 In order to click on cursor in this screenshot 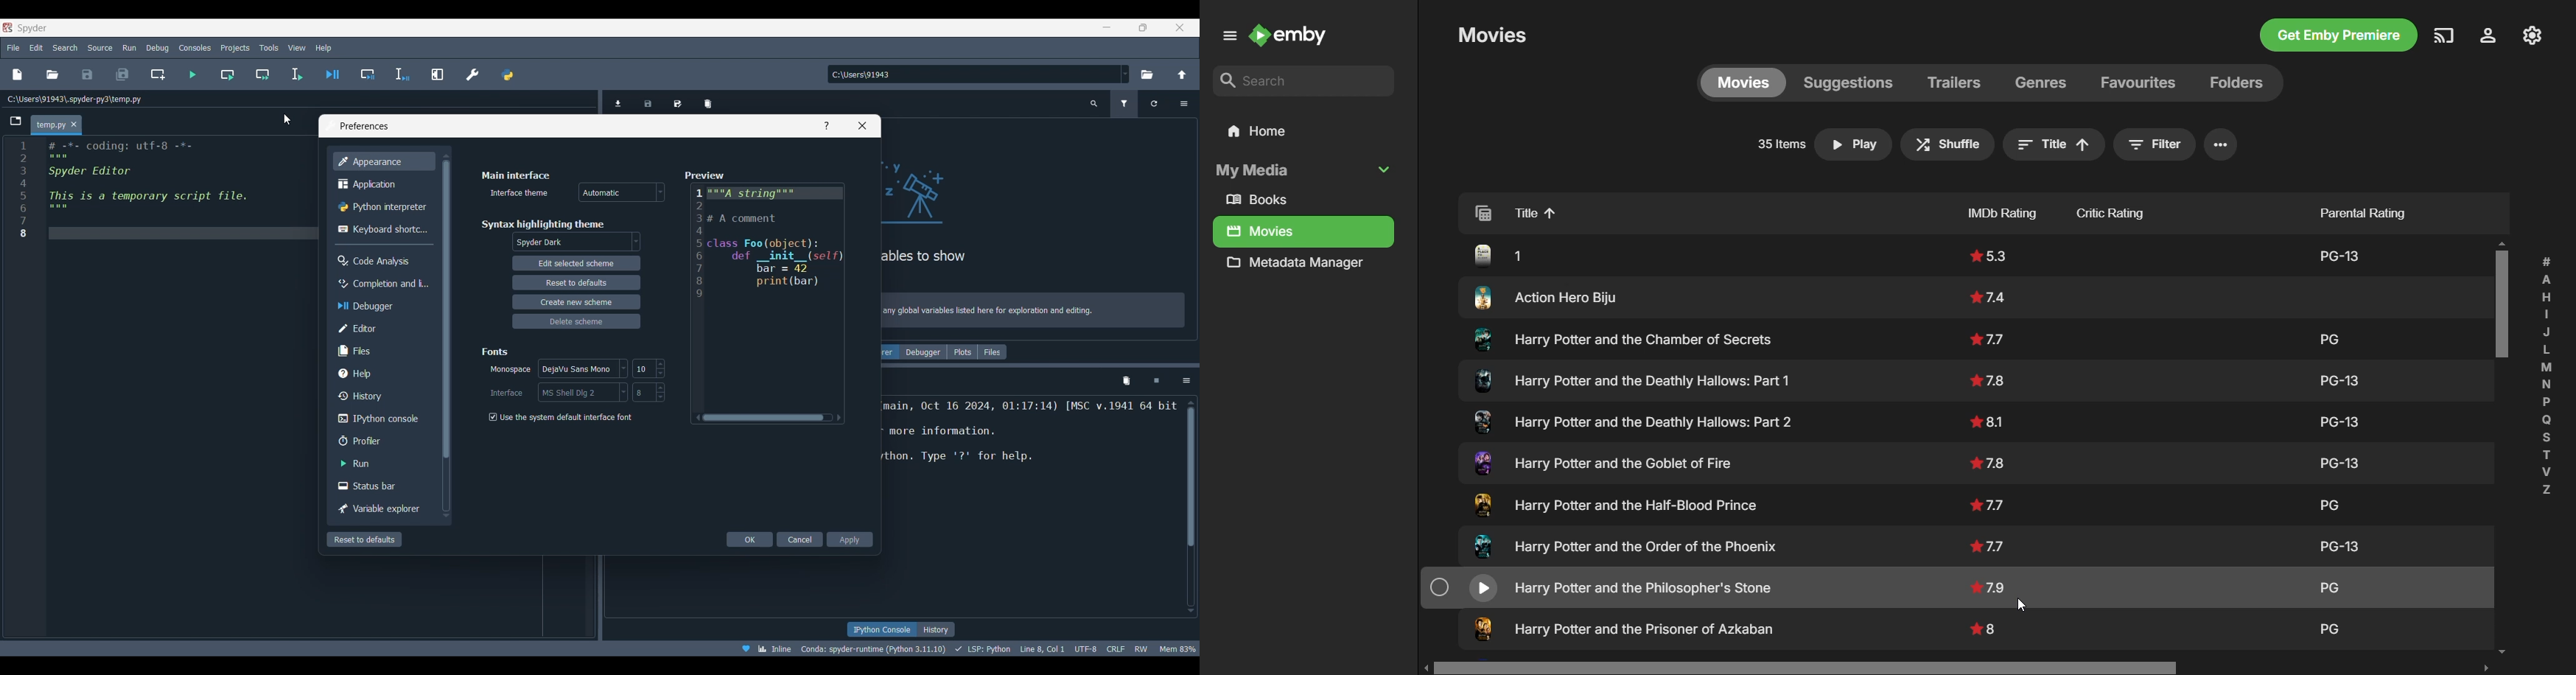, I will do `click(284, 120)`.